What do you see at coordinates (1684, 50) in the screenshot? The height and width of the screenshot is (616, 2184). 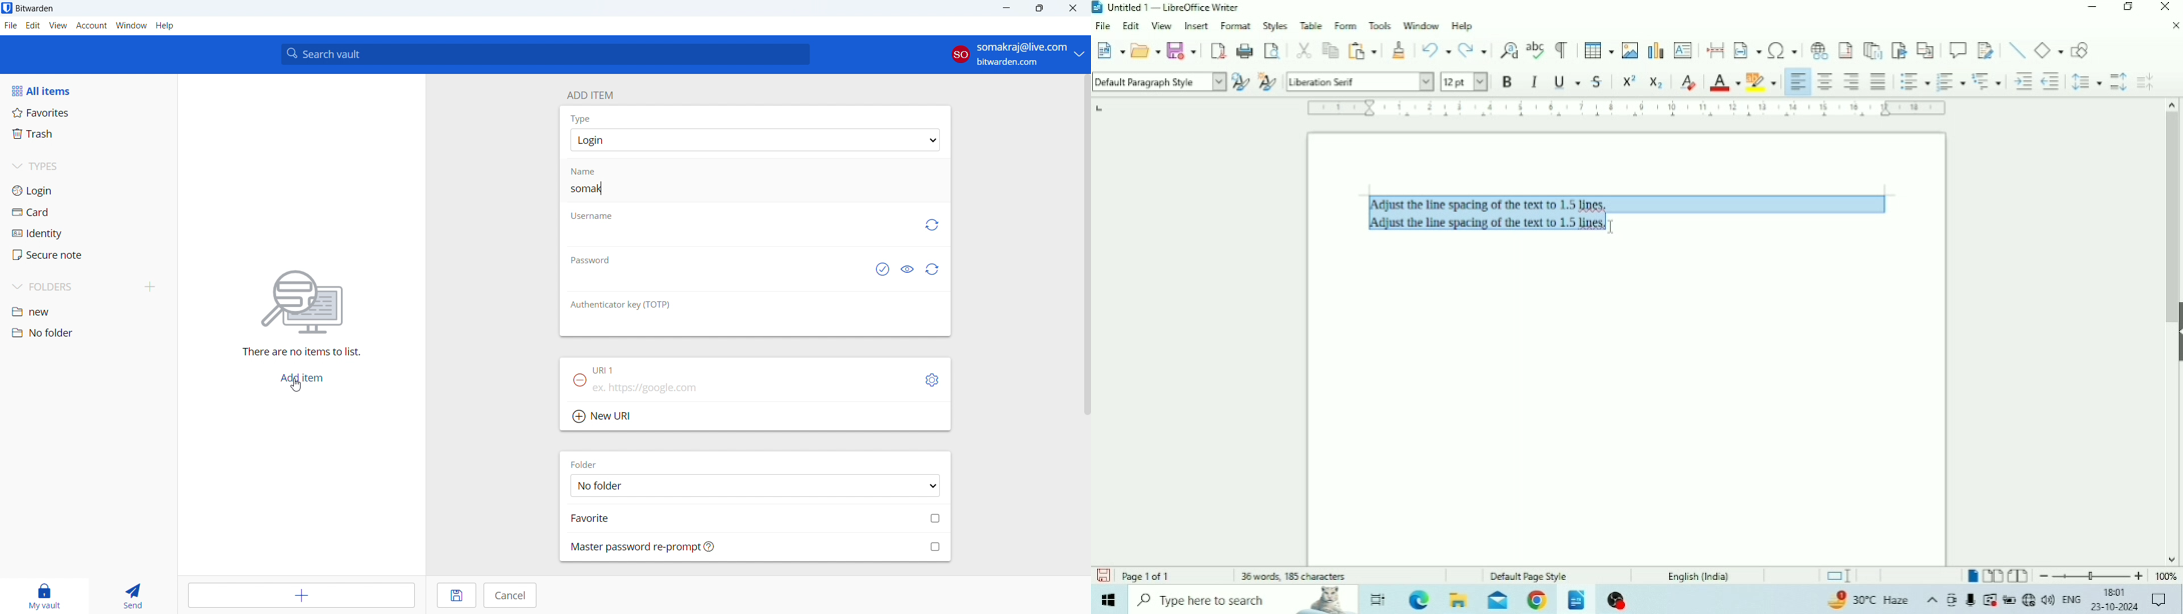 I see `Insert Text Box` at bounding box center [1684, 50].